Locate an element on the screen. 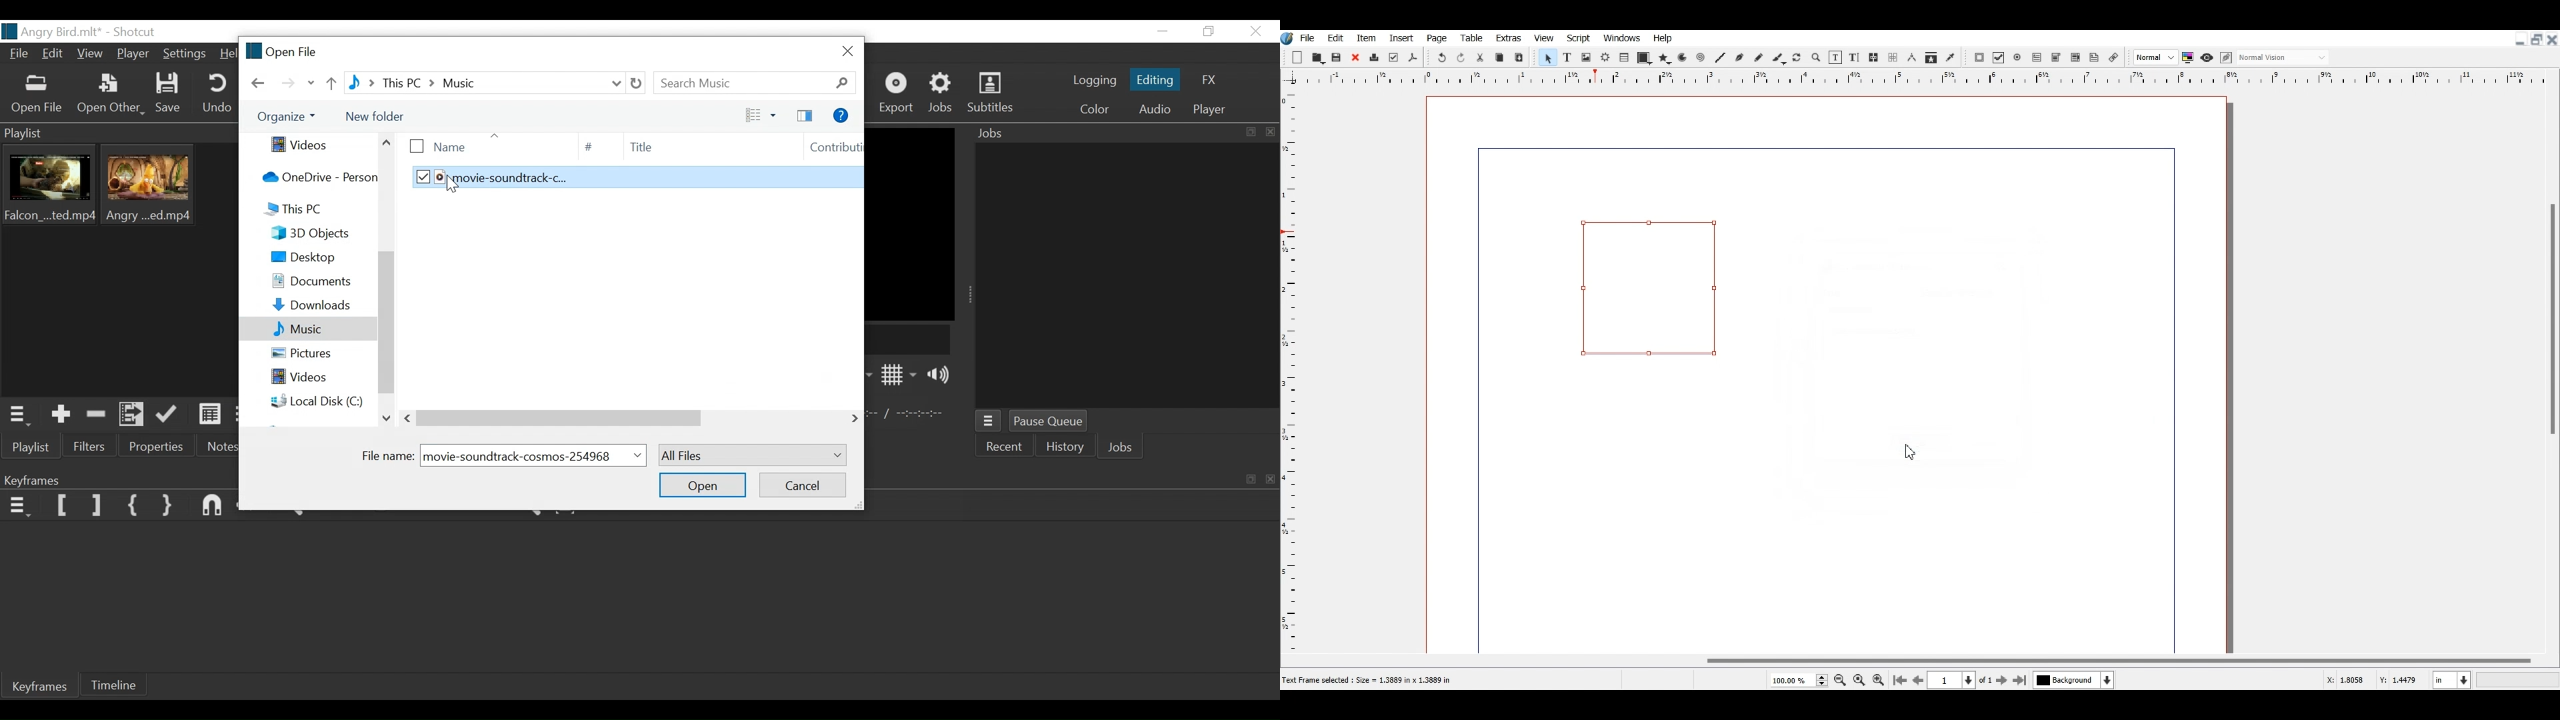 The image size is (2576, 728). Editing is located at coordinates (1153, 79).